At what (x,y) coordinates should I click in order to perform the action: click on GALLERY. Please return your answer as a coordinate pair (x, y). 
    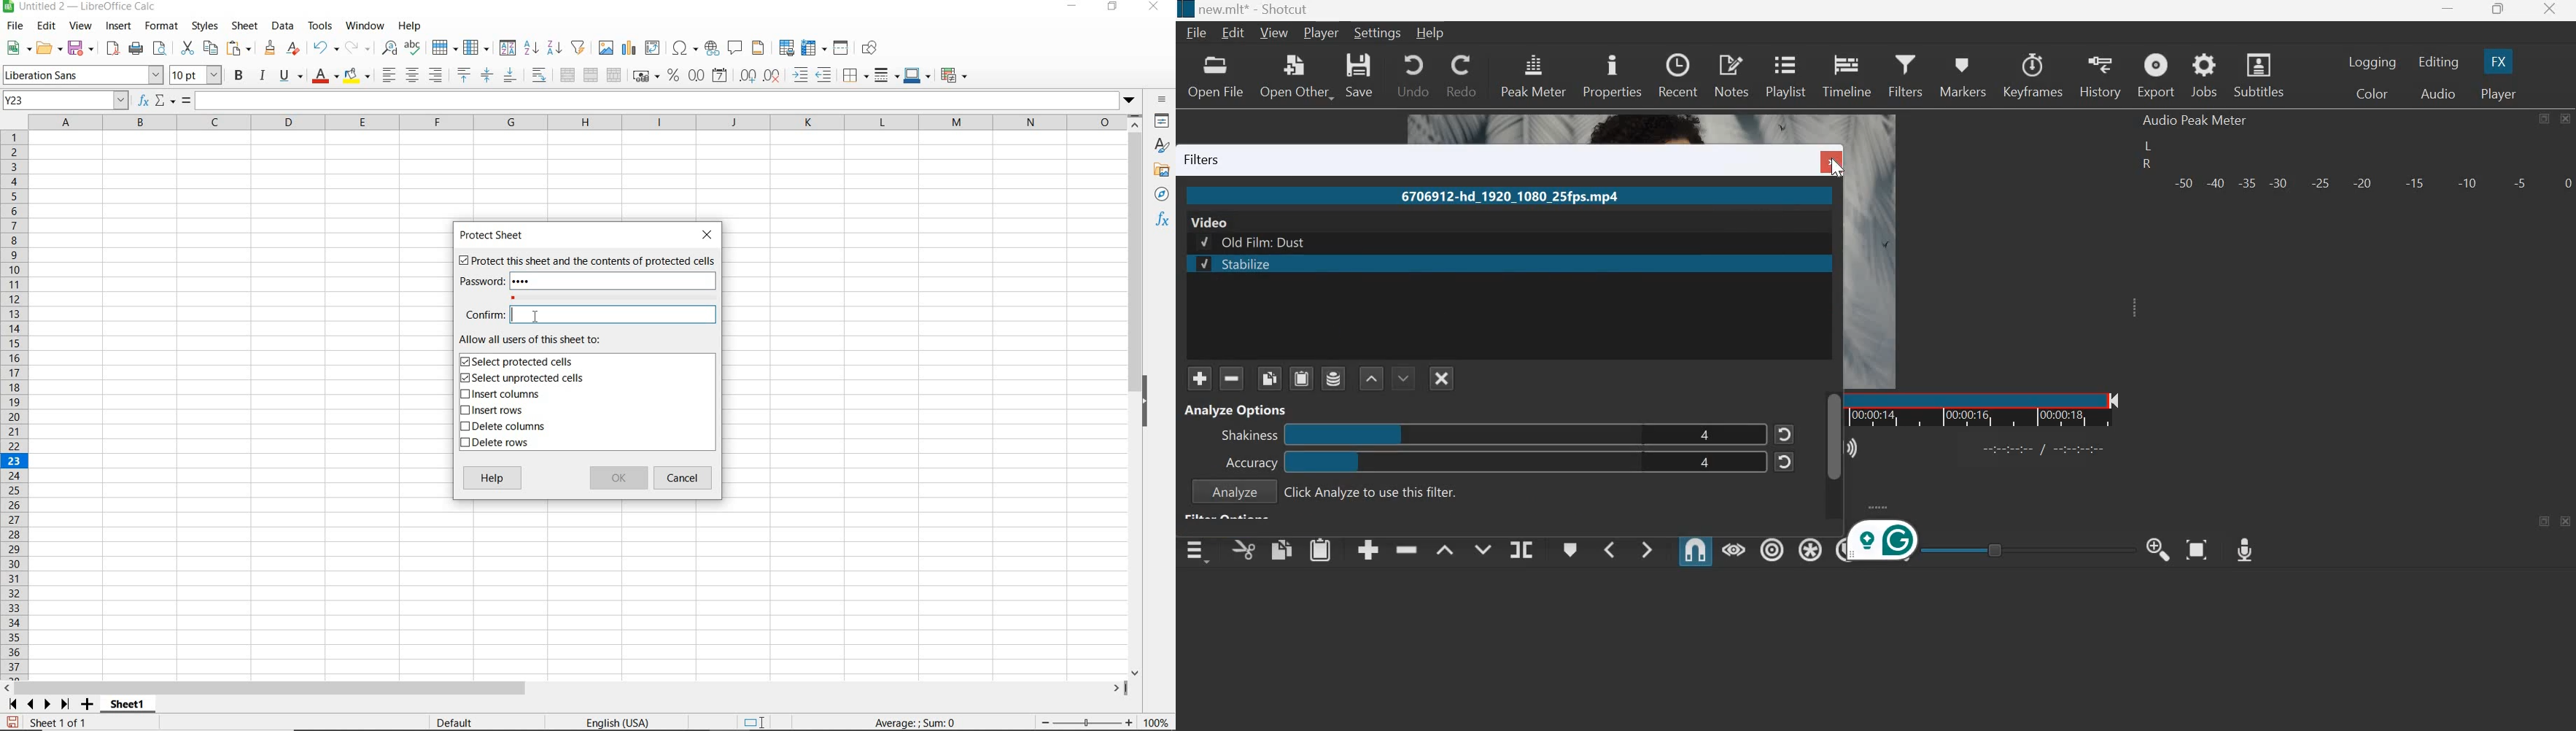
    Looking at the image, I should click on (1162, 172).